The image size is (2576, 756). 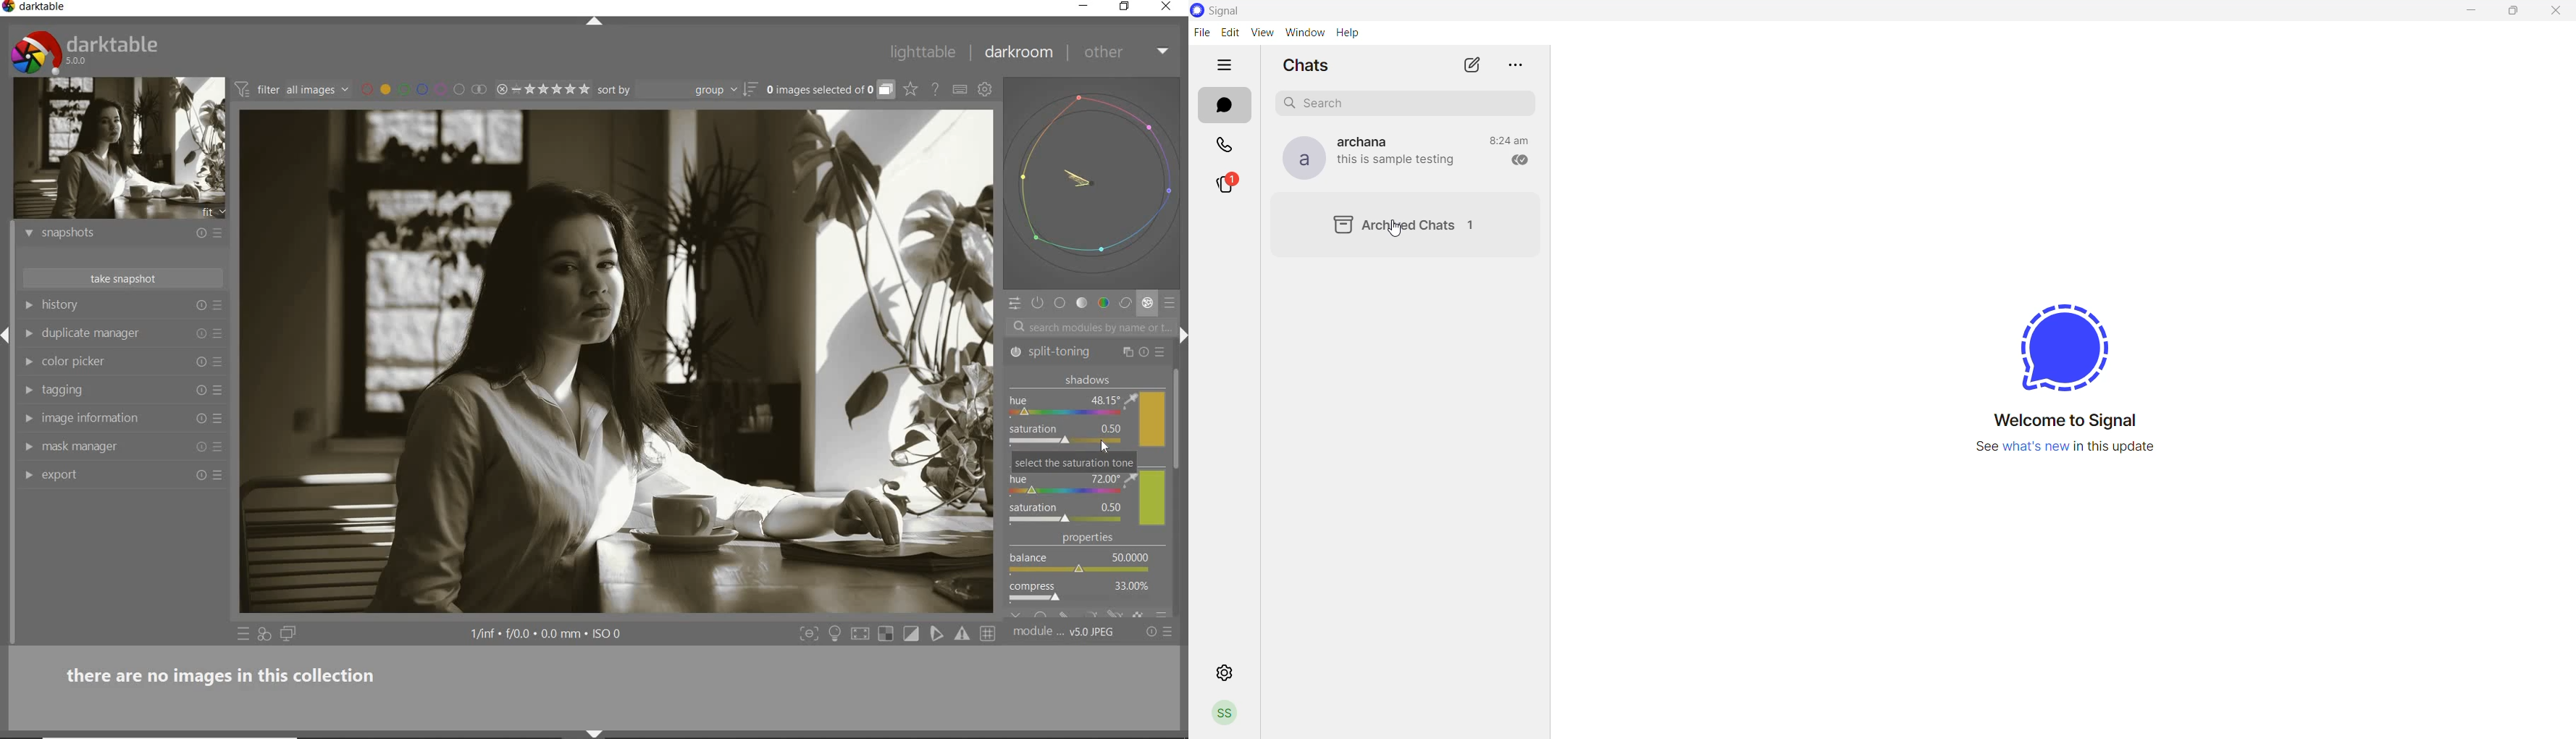 I want to click on archived chats folder, so click(x=1406, y=223).